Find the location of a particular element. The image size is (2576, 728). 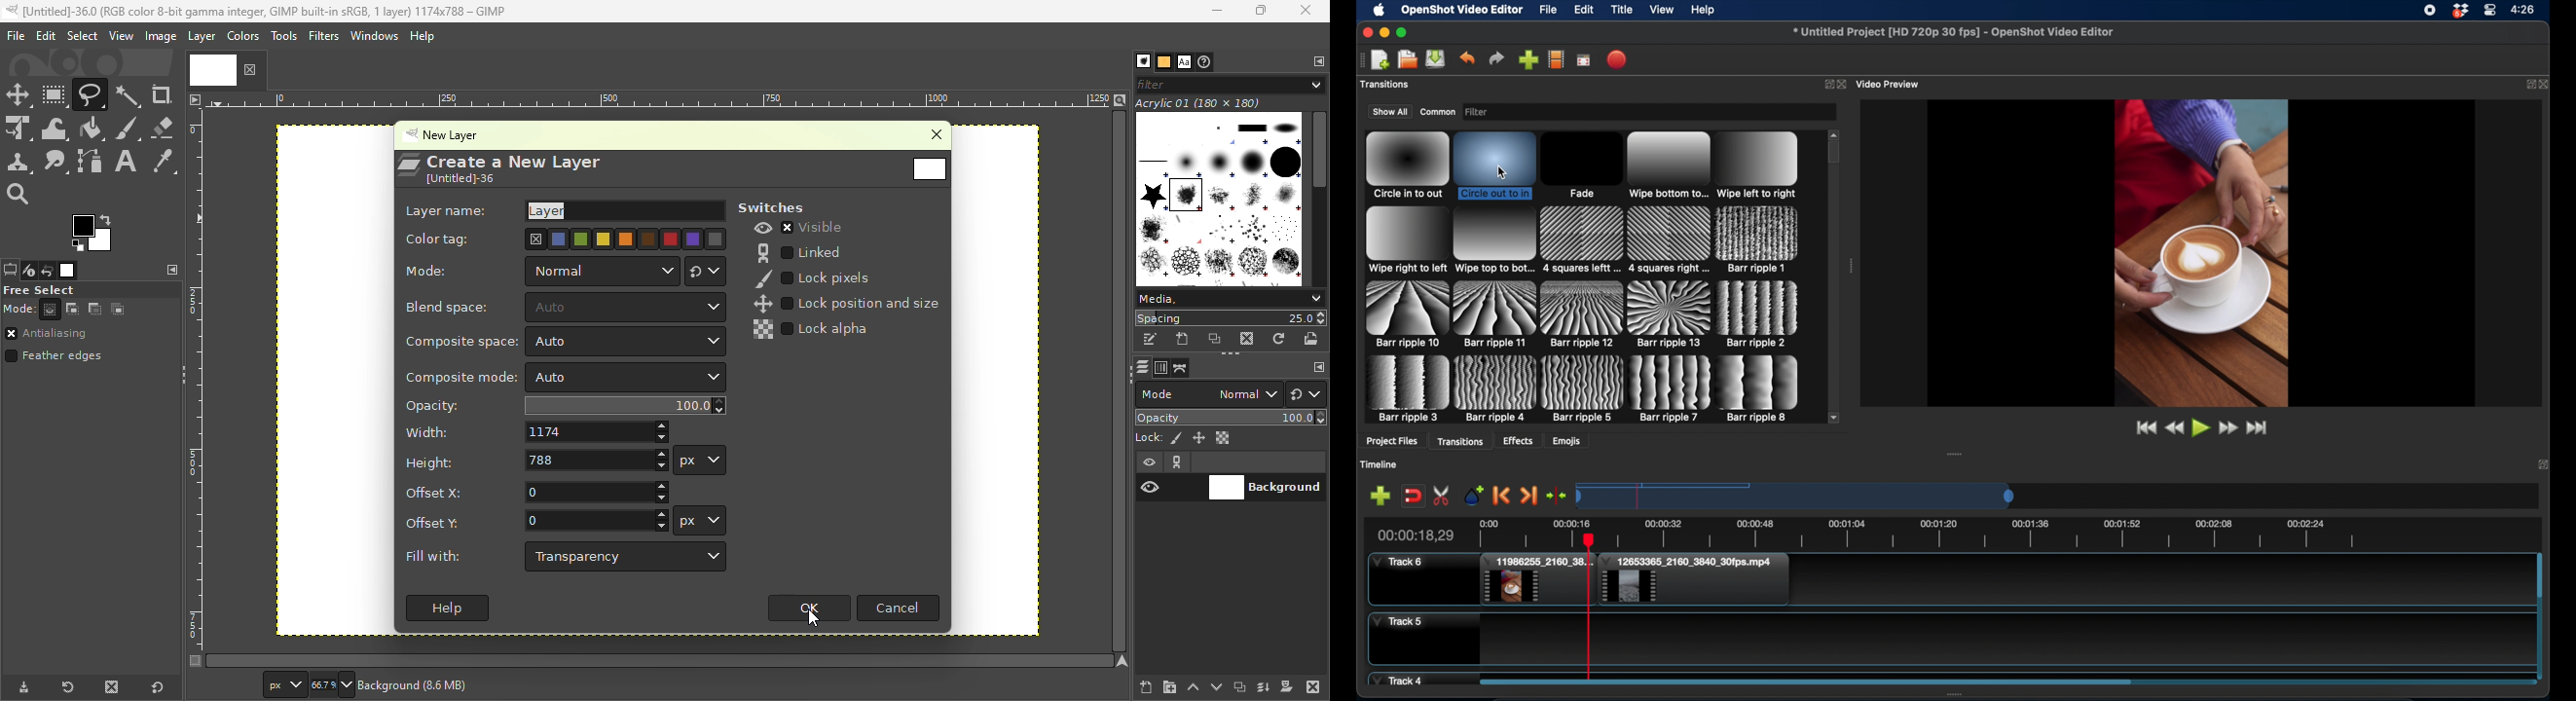

rewind is located at coordinates (2174, 428).